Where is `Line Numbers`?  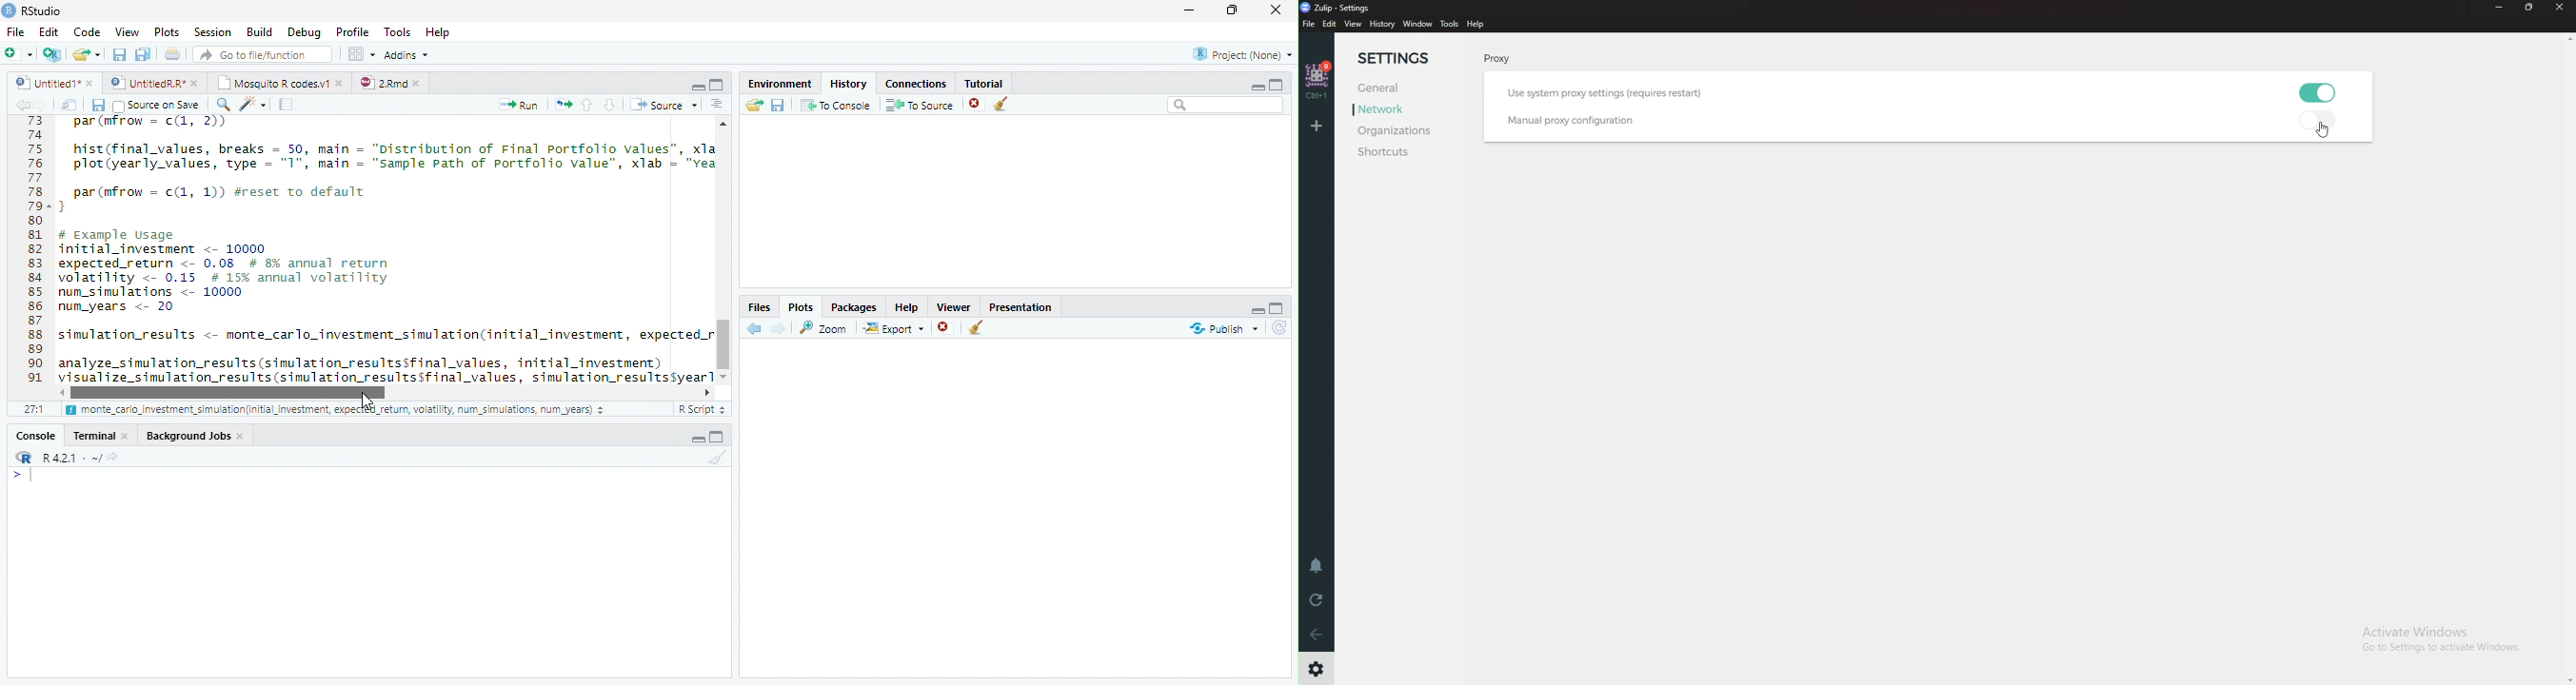
Line Numbers is located at coordinates (33, 257).